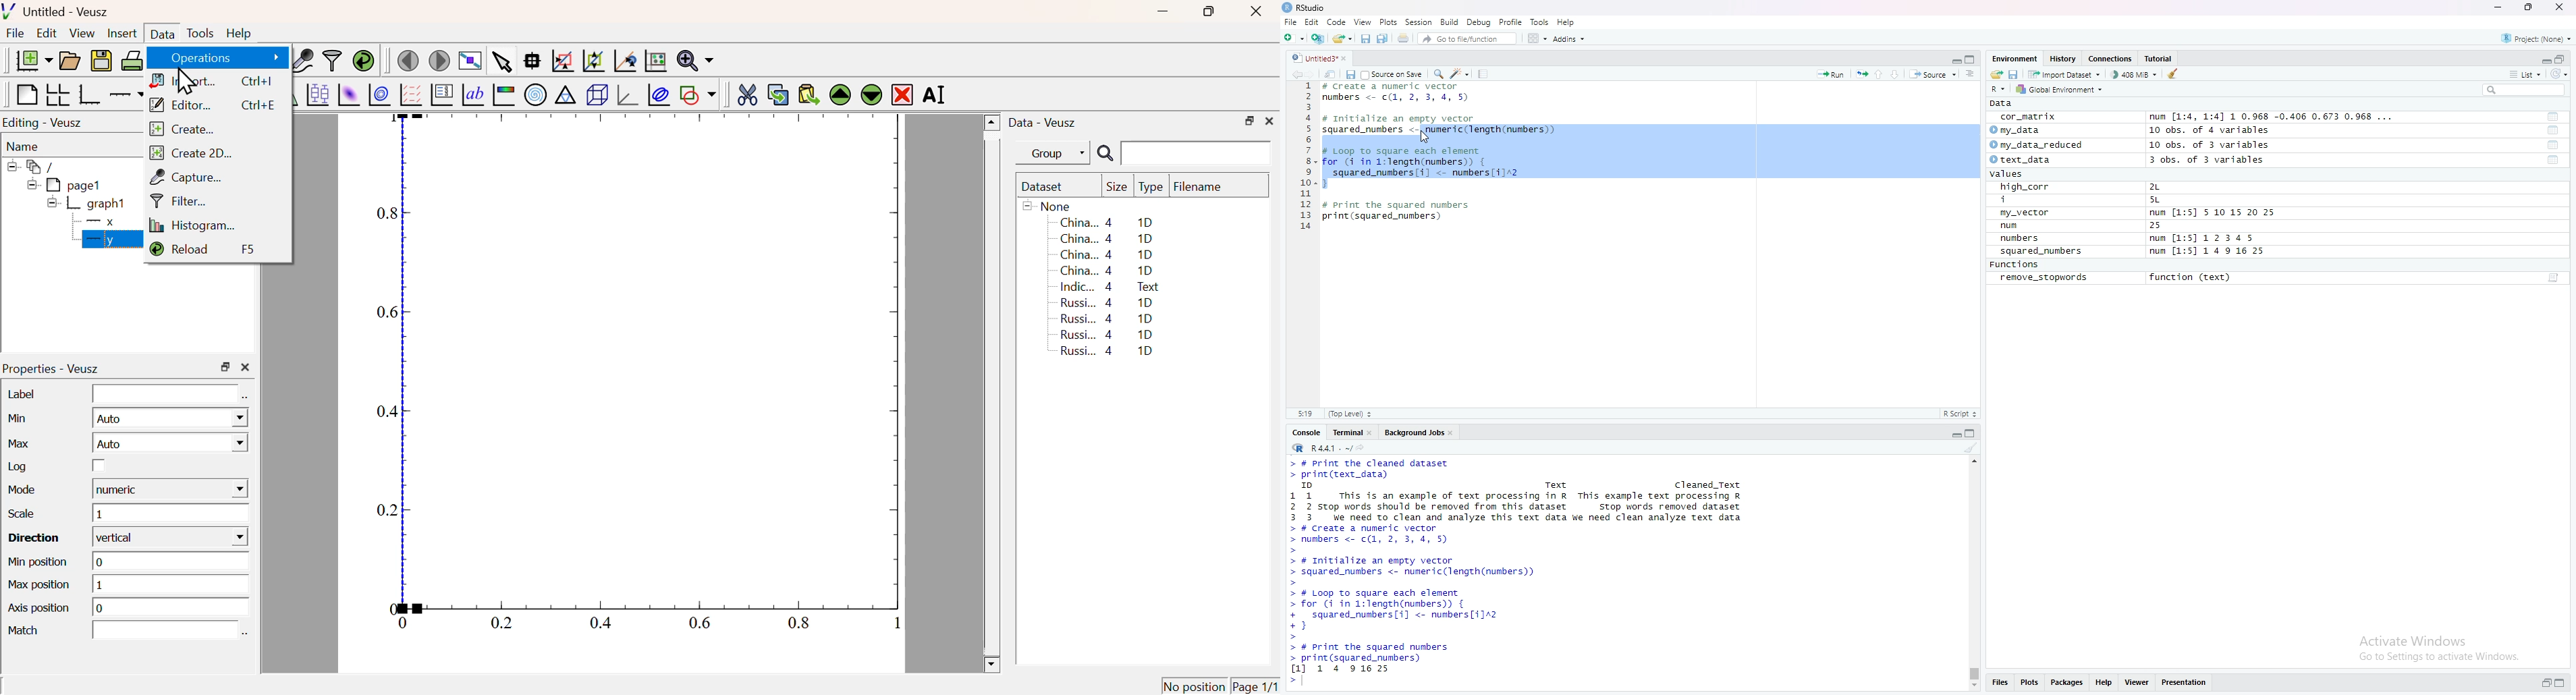 This screenshot has height=700, width=2576. What do you see at coordinates (181, 106) in the screenshot?
I see `Editor...` at bounding box center [181, 106].